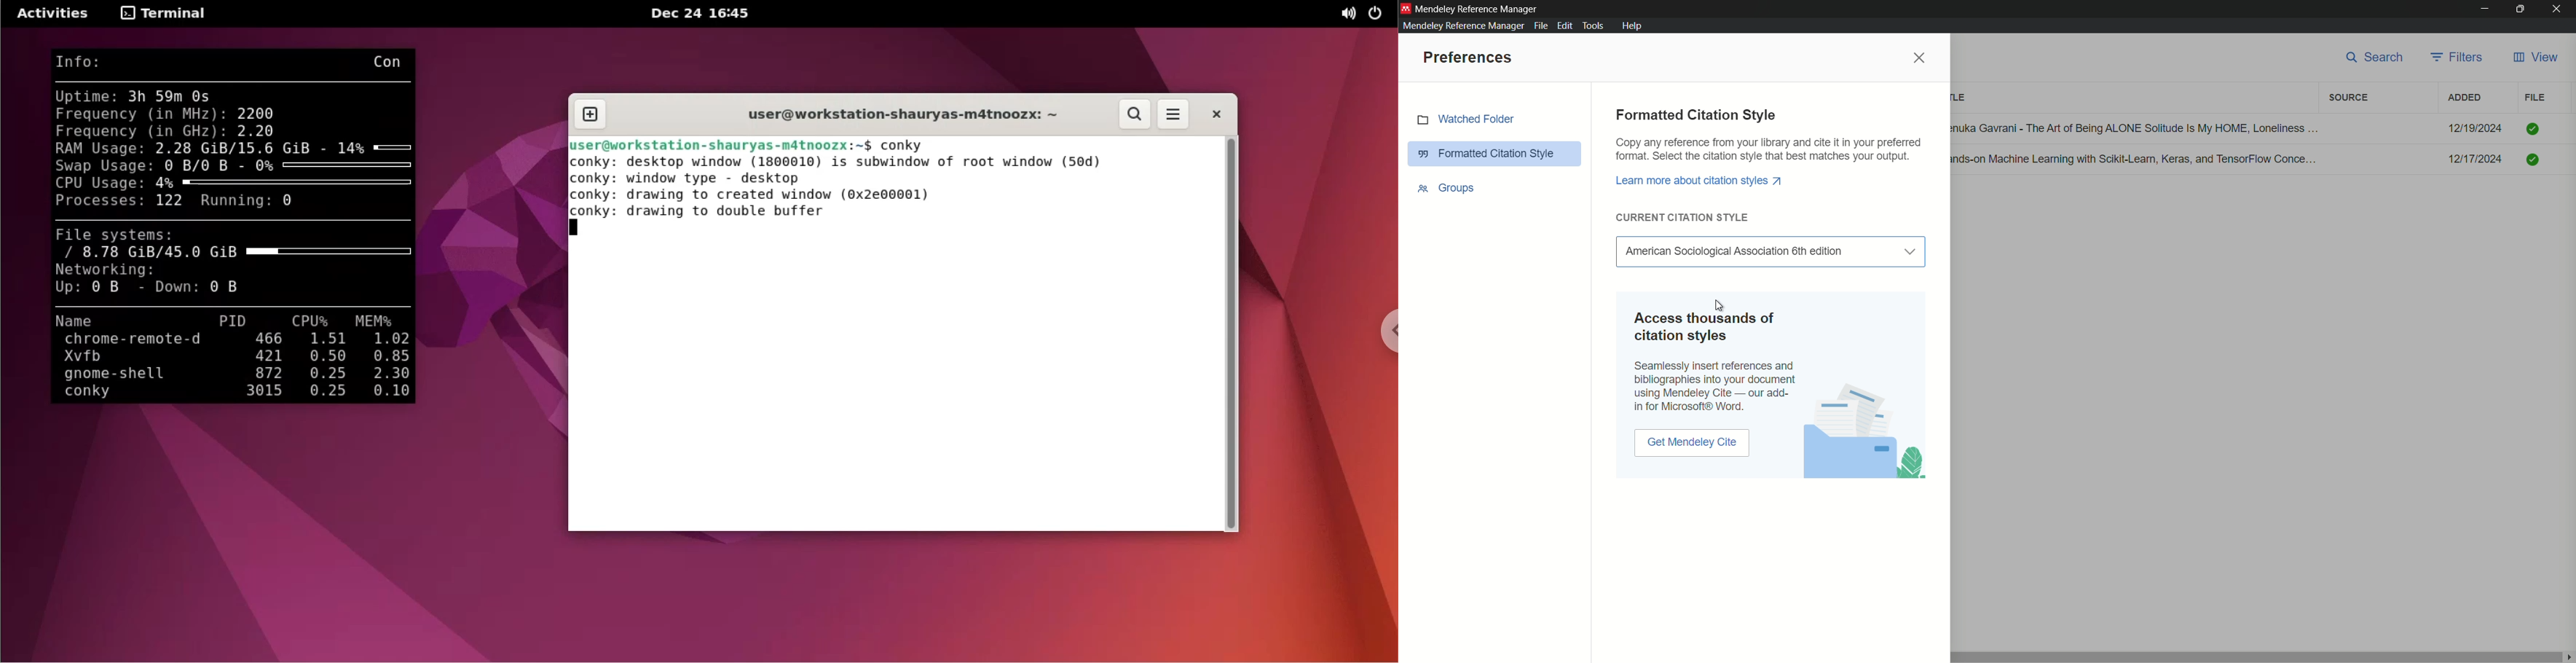 The width and height of the screenshot is (2576, 672). I want to click on mendeley reference manager, so click(1463, 26).